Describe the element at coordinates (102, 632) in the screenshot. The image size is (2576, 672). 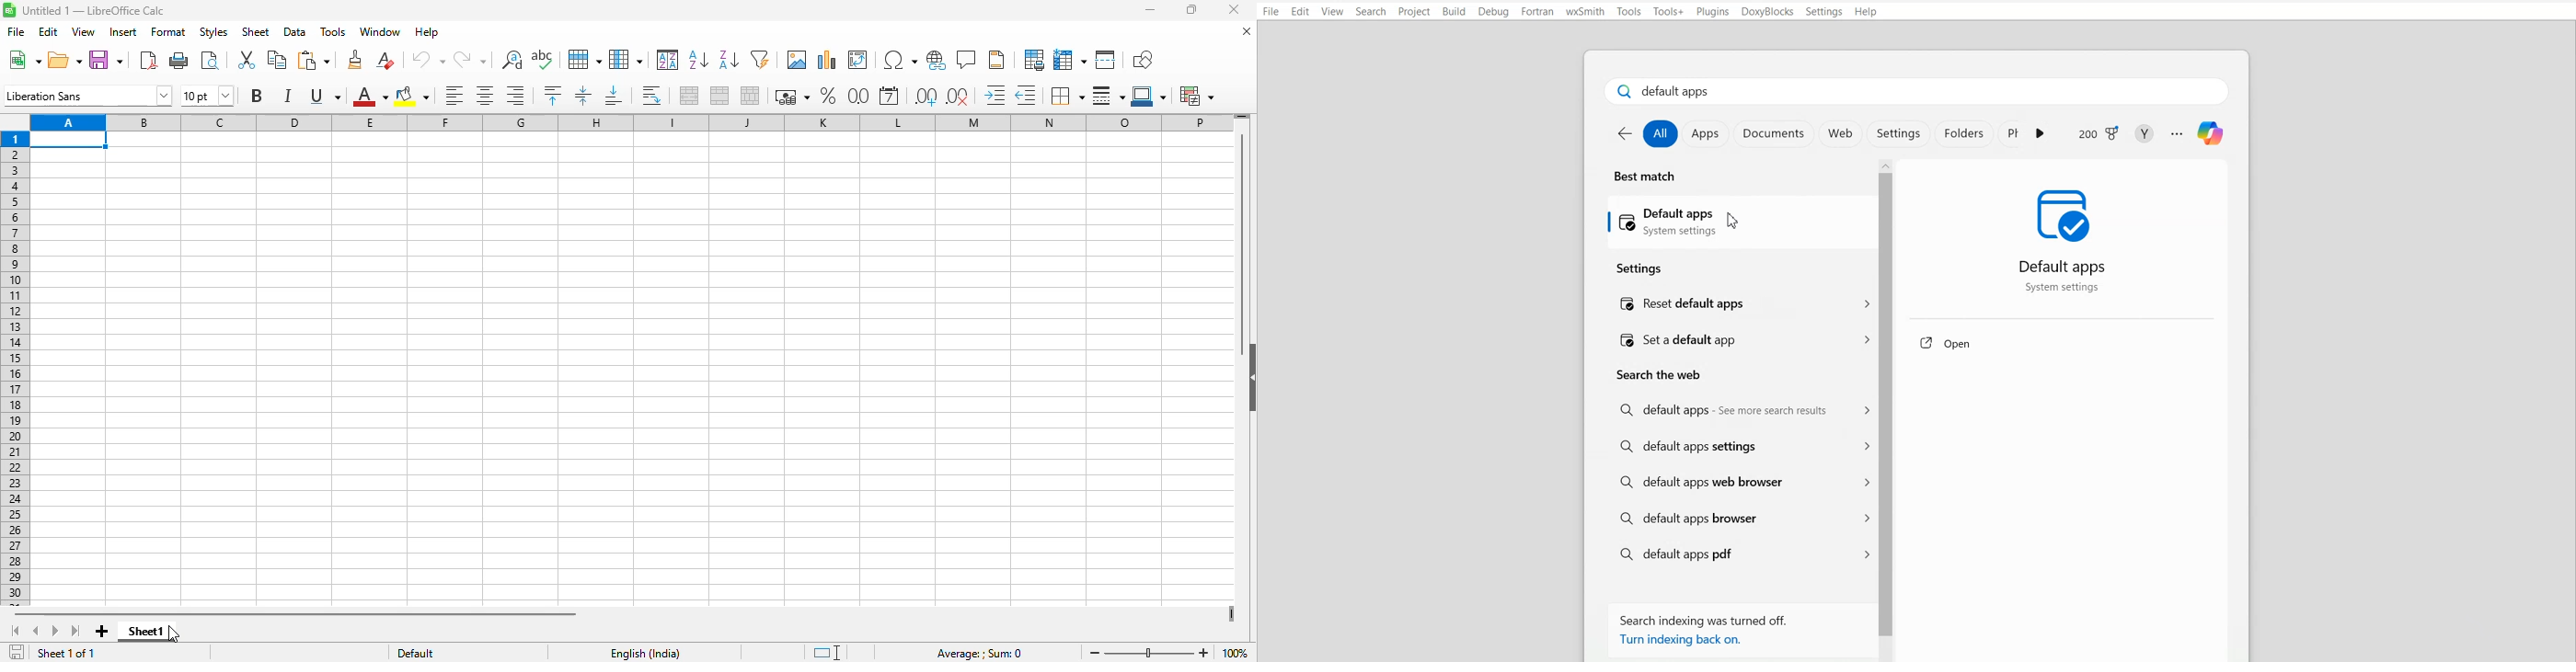
I see `add new sheet` at that location.